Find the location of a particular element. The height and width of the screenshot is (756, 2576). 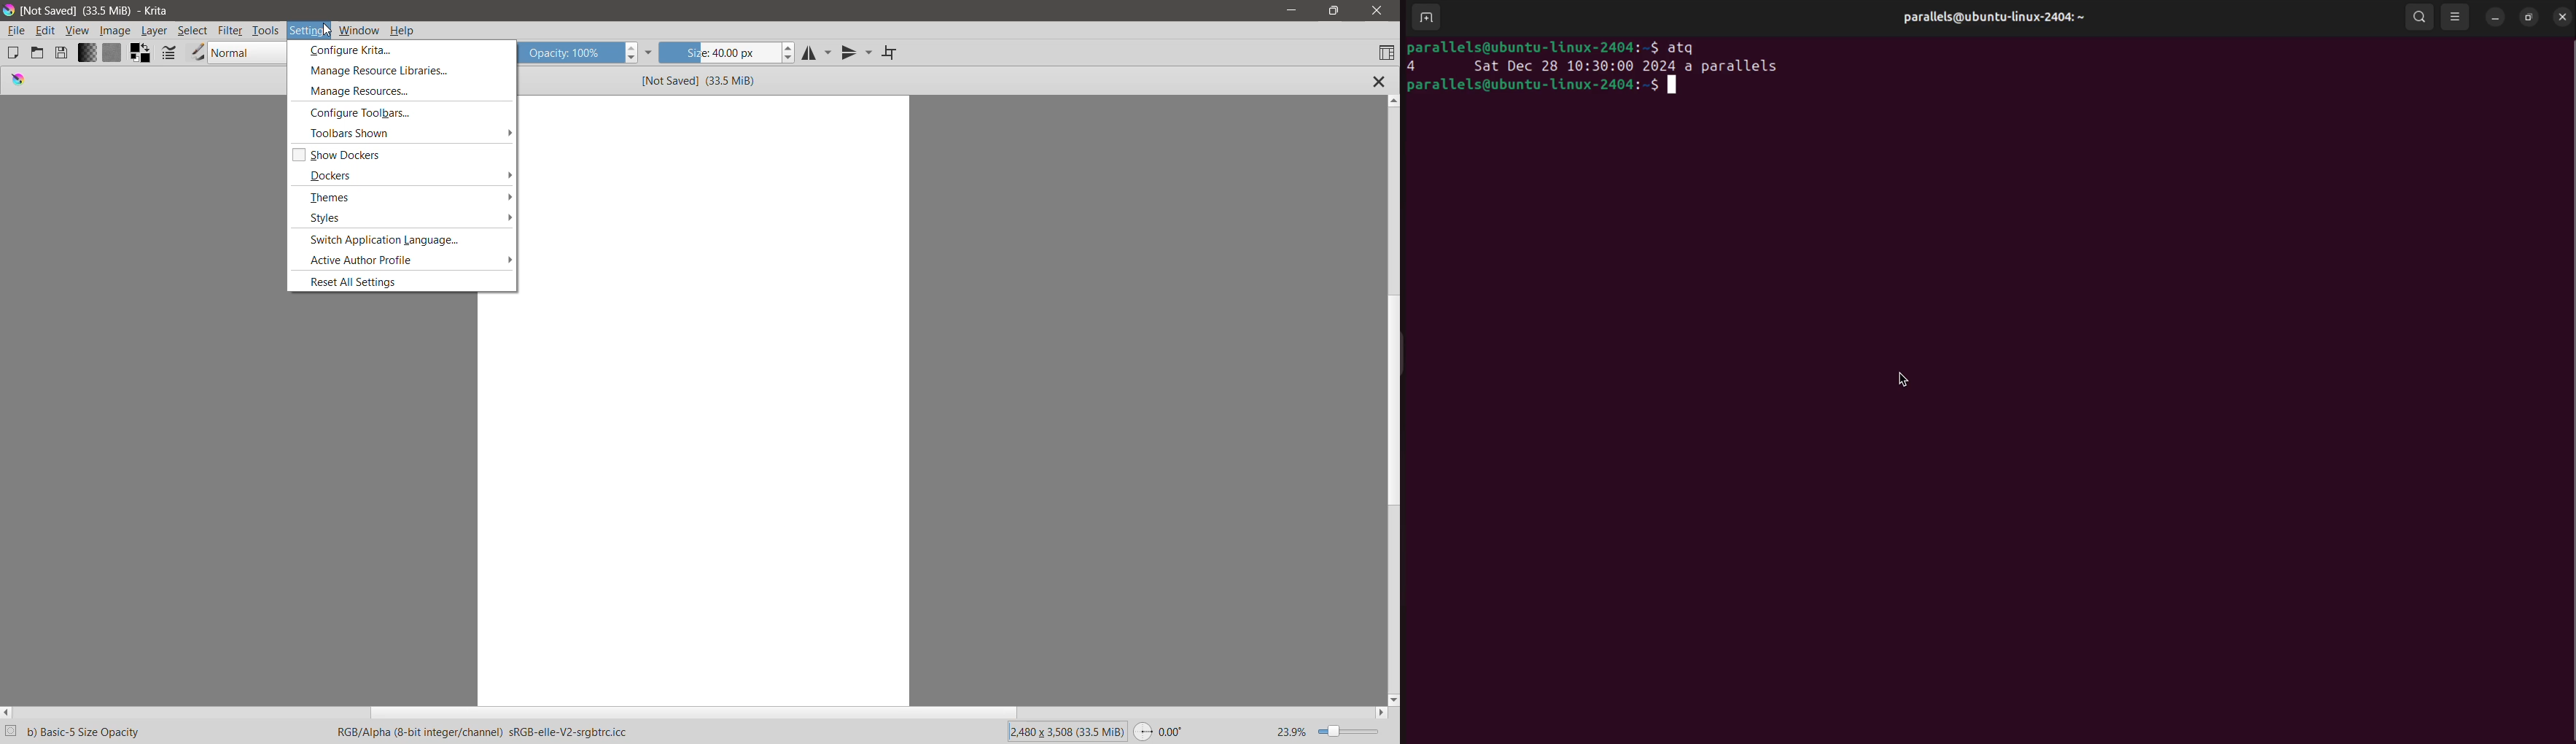

Horizontal Mirror Tool is located at coordinates (817, 53).